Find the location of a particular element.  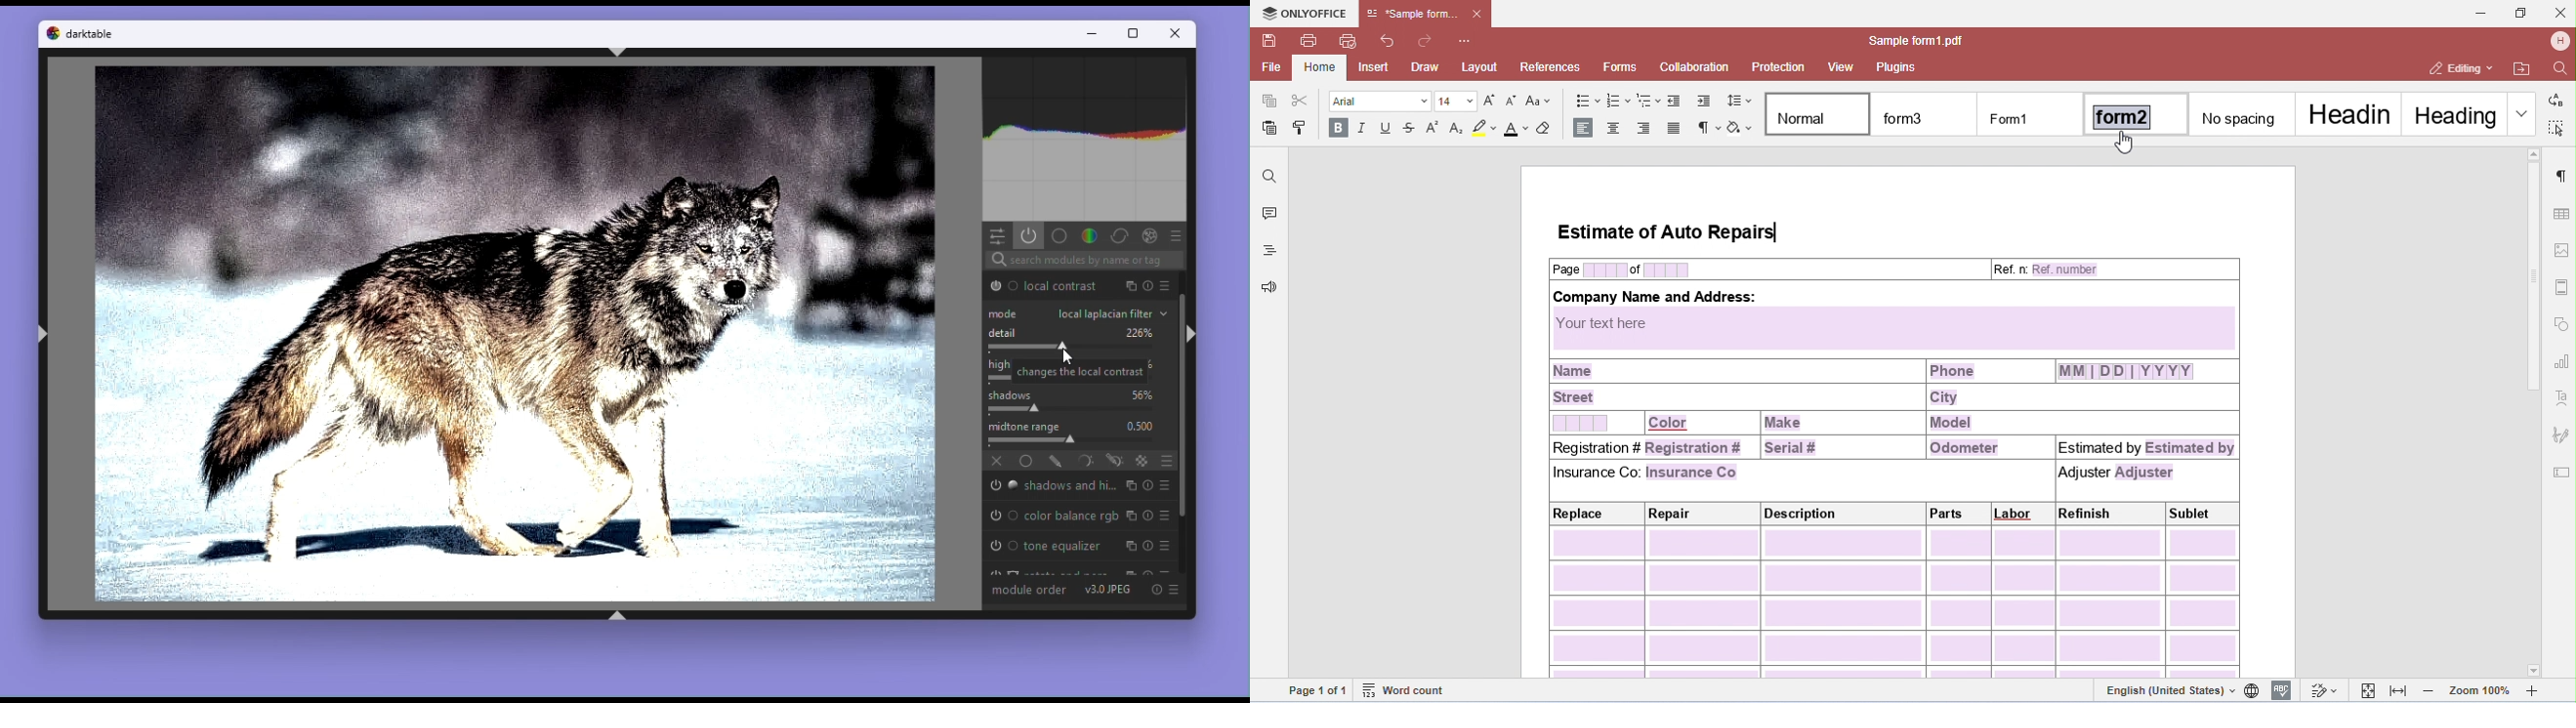

 is located at coordinates (1170, 286).